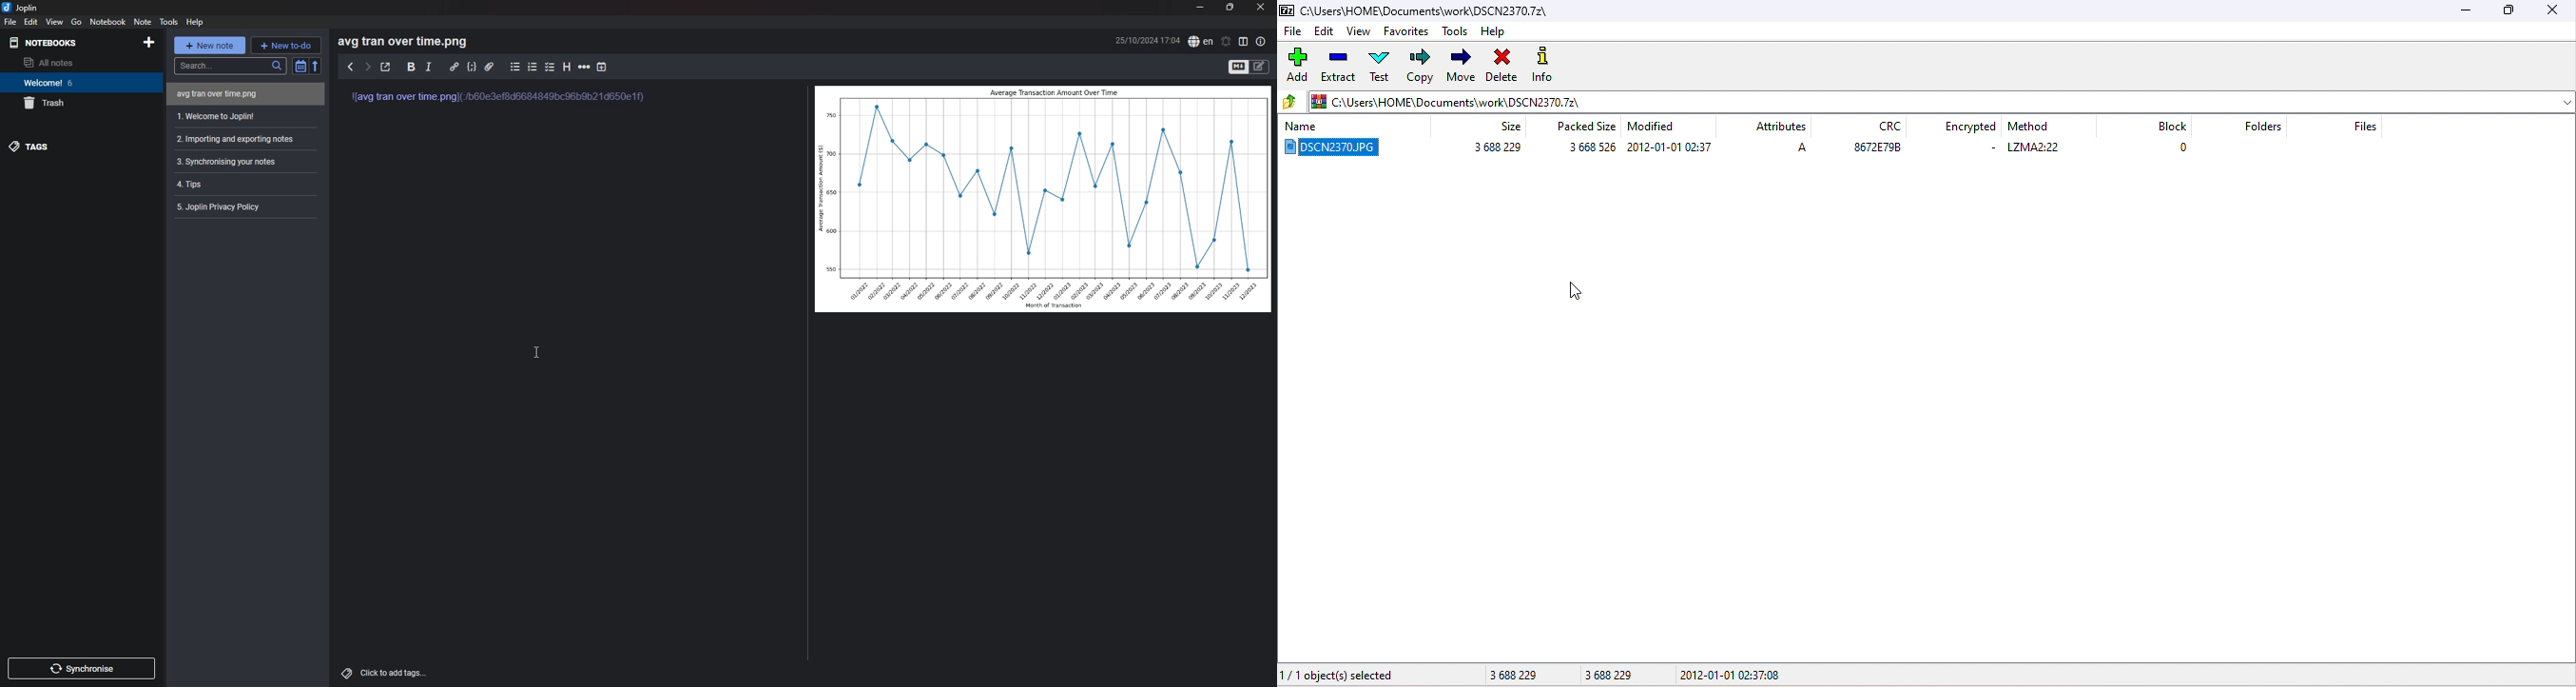 This screenshot has width=2576, height=700. Describe the element at coordinates (350, 66) in the screenshot. I see `backward` at that location.